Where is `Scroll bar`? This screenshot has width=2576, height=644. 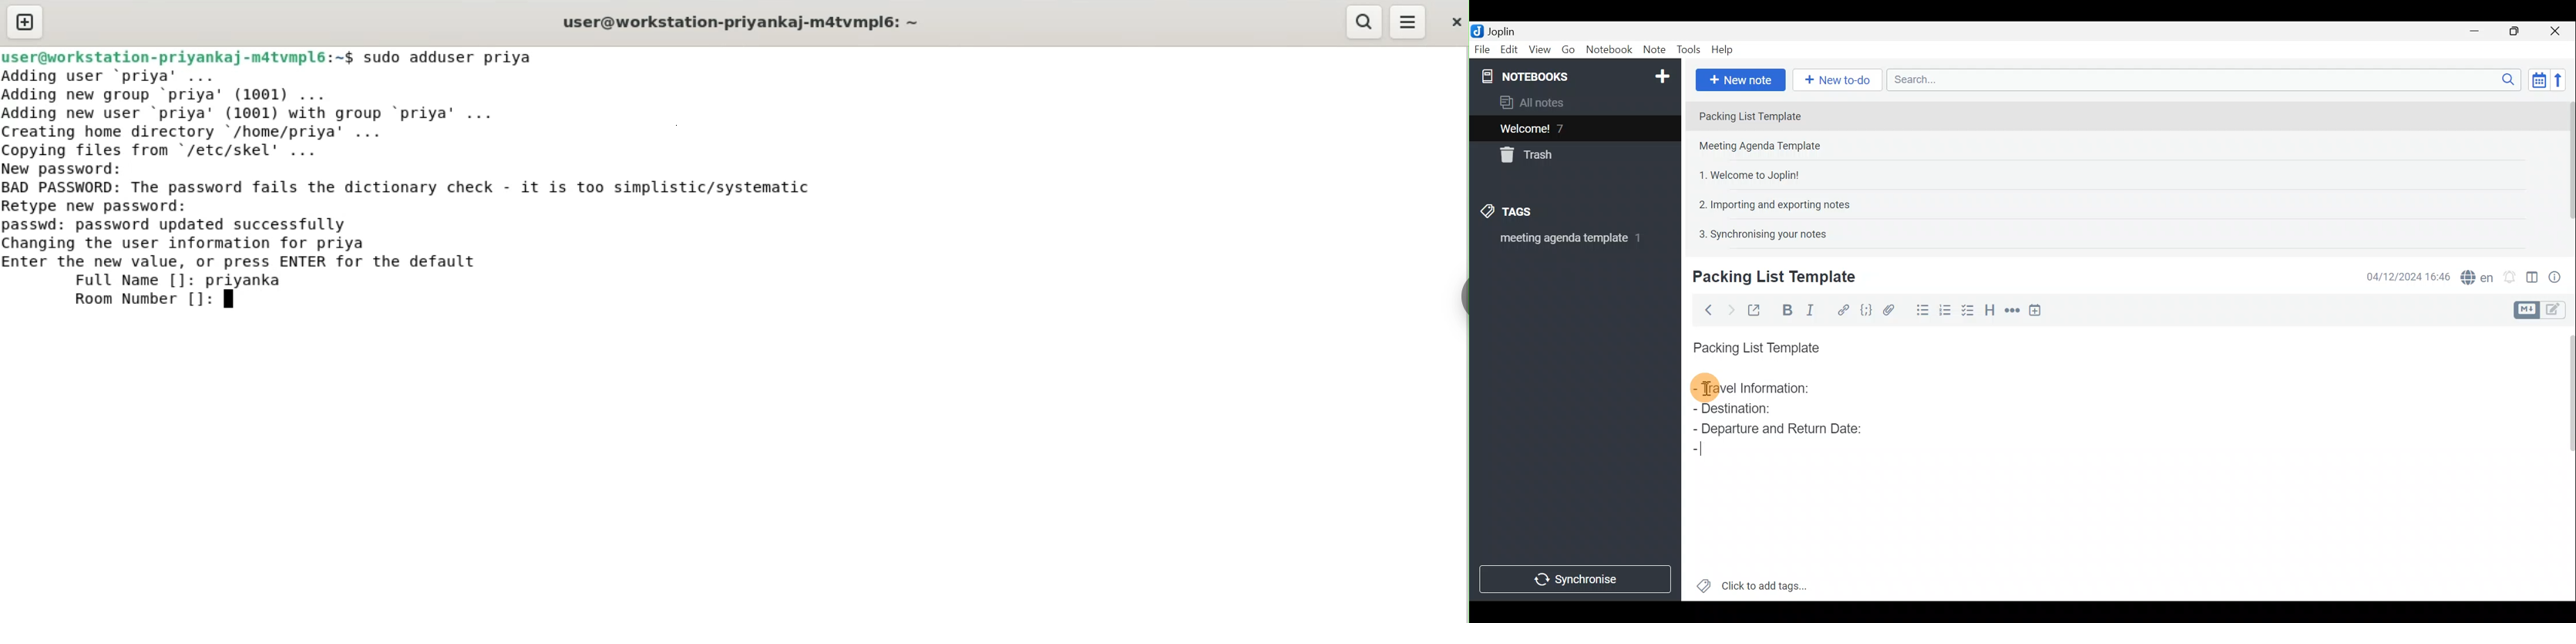
Scroll bar is located at coordinates (2565, 168).